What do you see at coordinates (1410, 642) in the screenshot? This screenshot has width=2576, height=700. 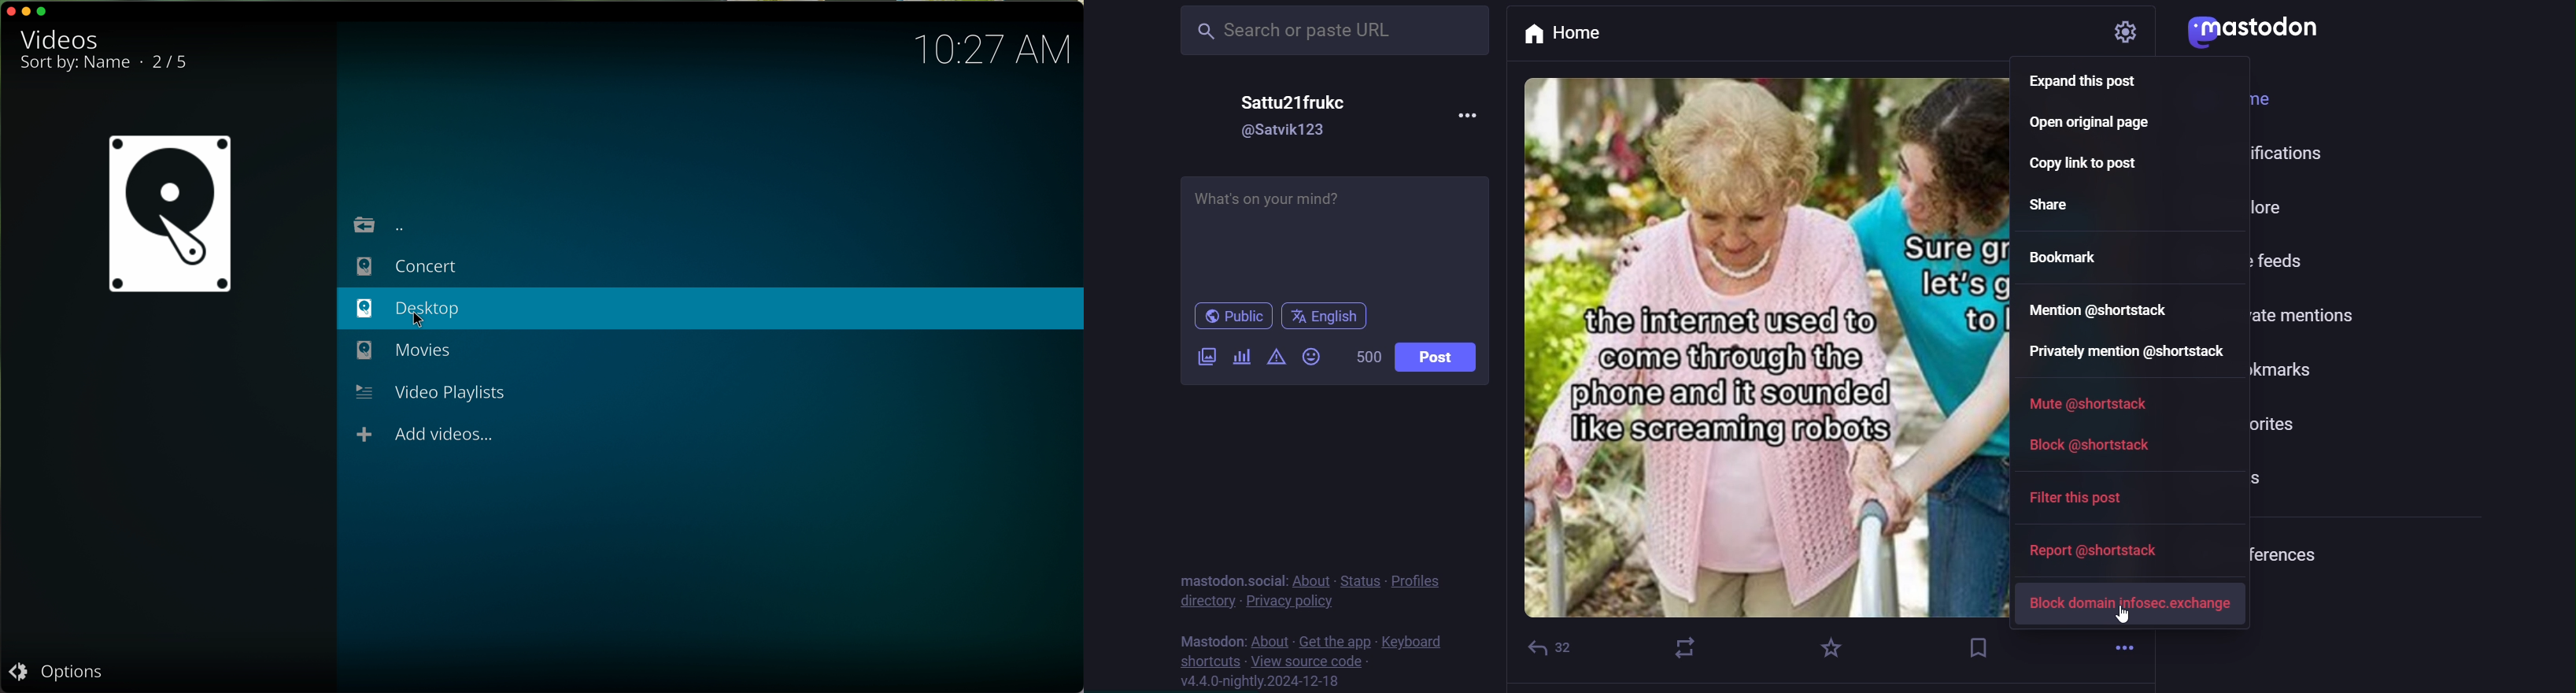 I see `keyboard` at bounding box center [1410, 642].